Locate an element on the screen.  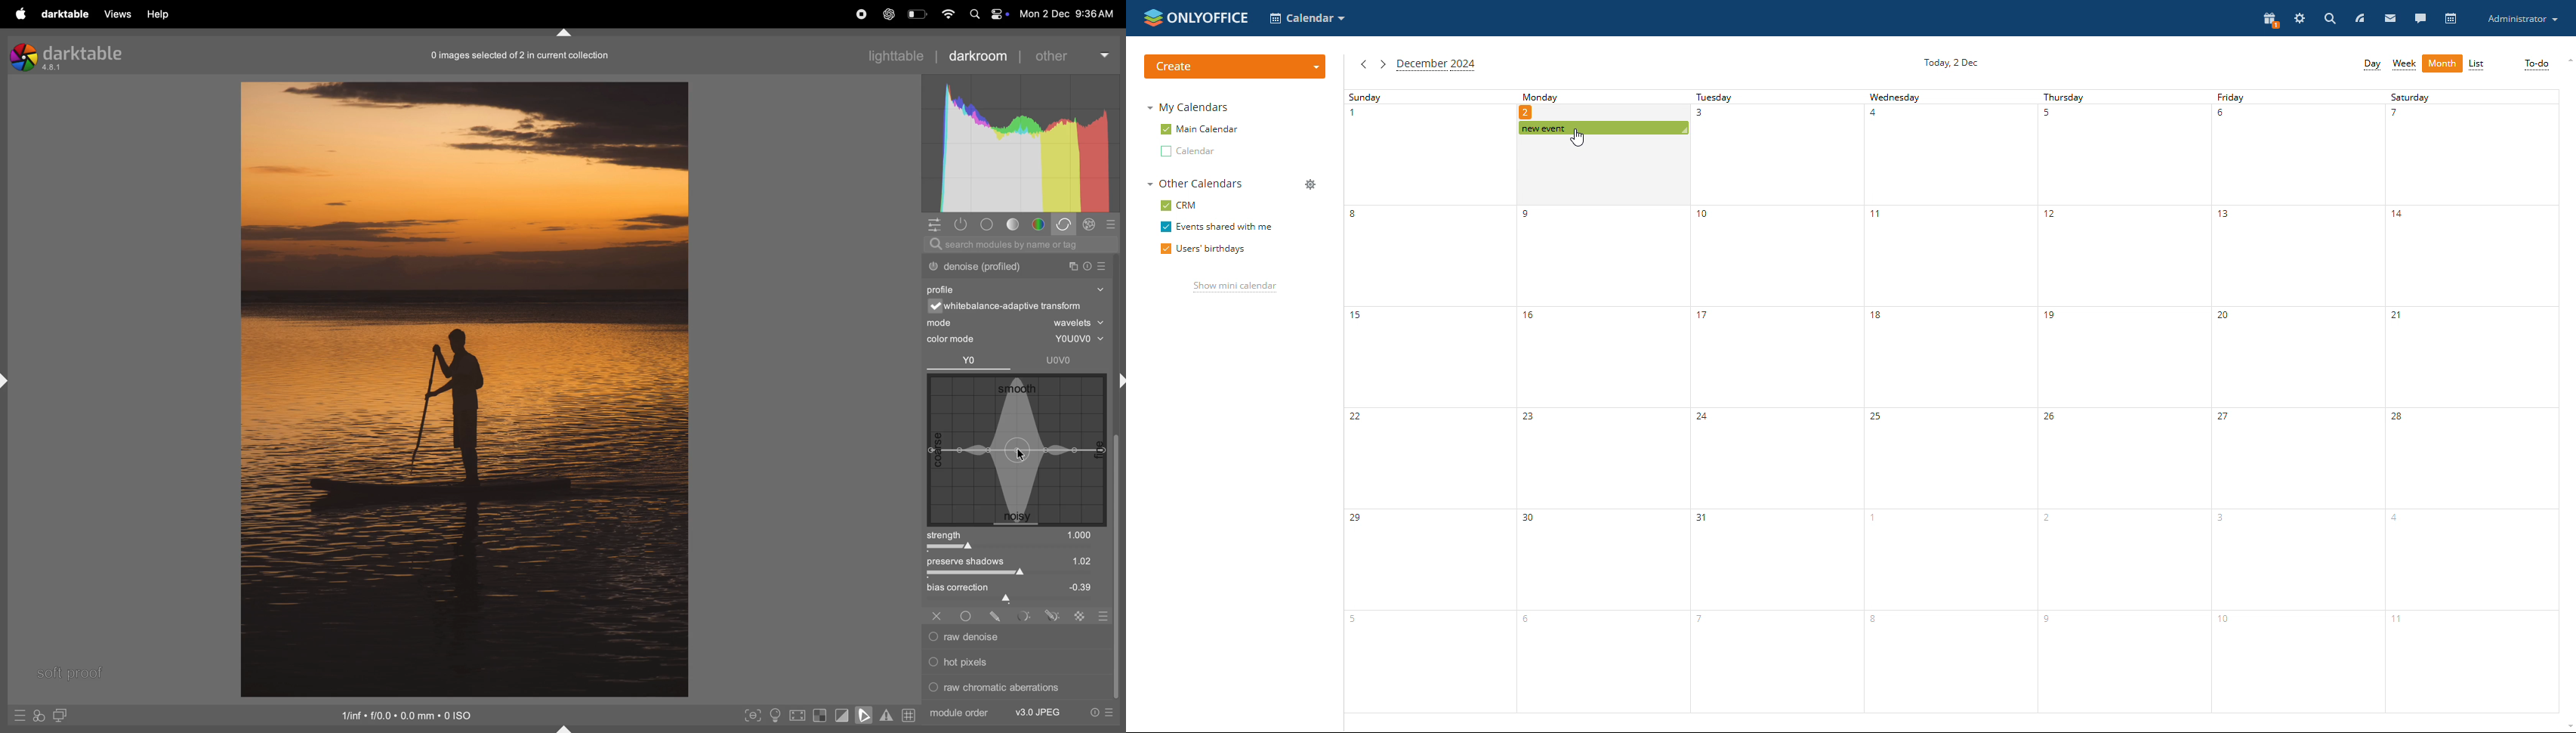
UOvo is located at coordinates (1061, 360).